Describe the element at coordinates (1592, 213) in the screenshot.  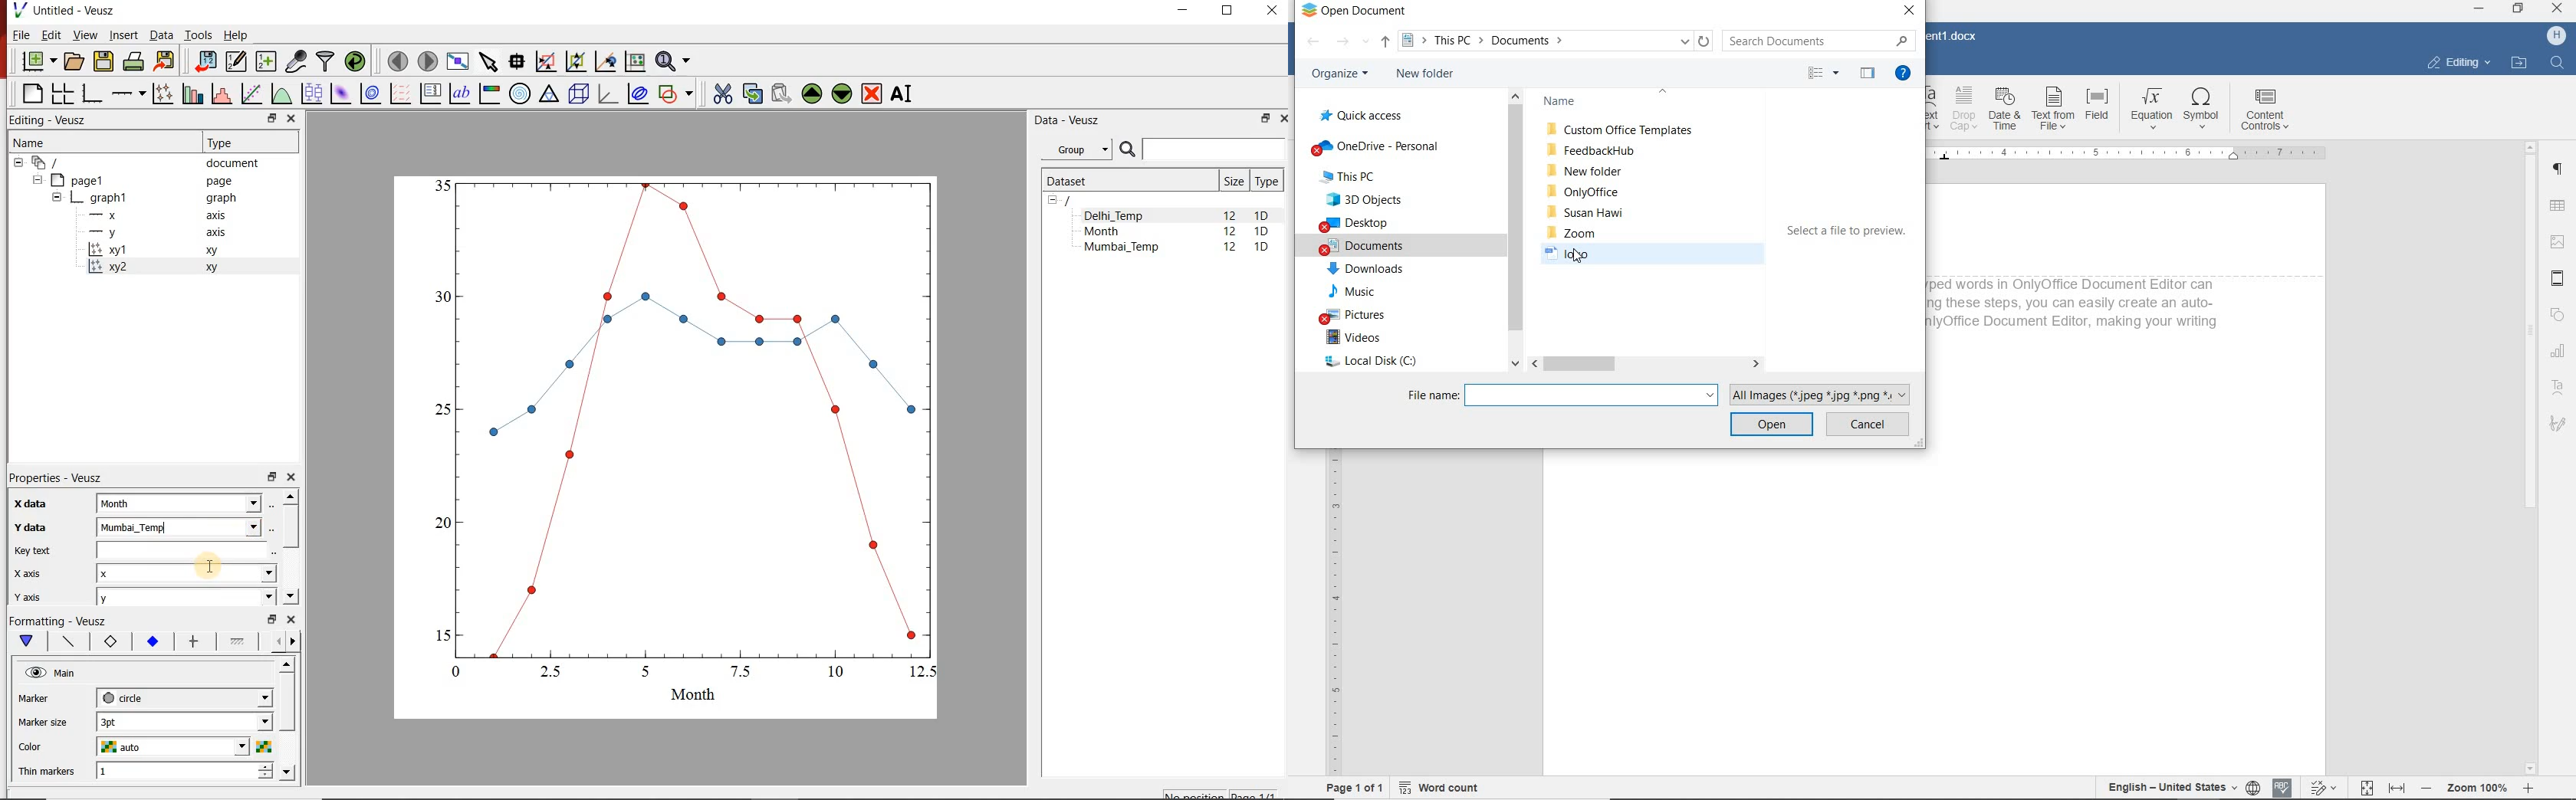
I see `Susan Hawi` at that location.